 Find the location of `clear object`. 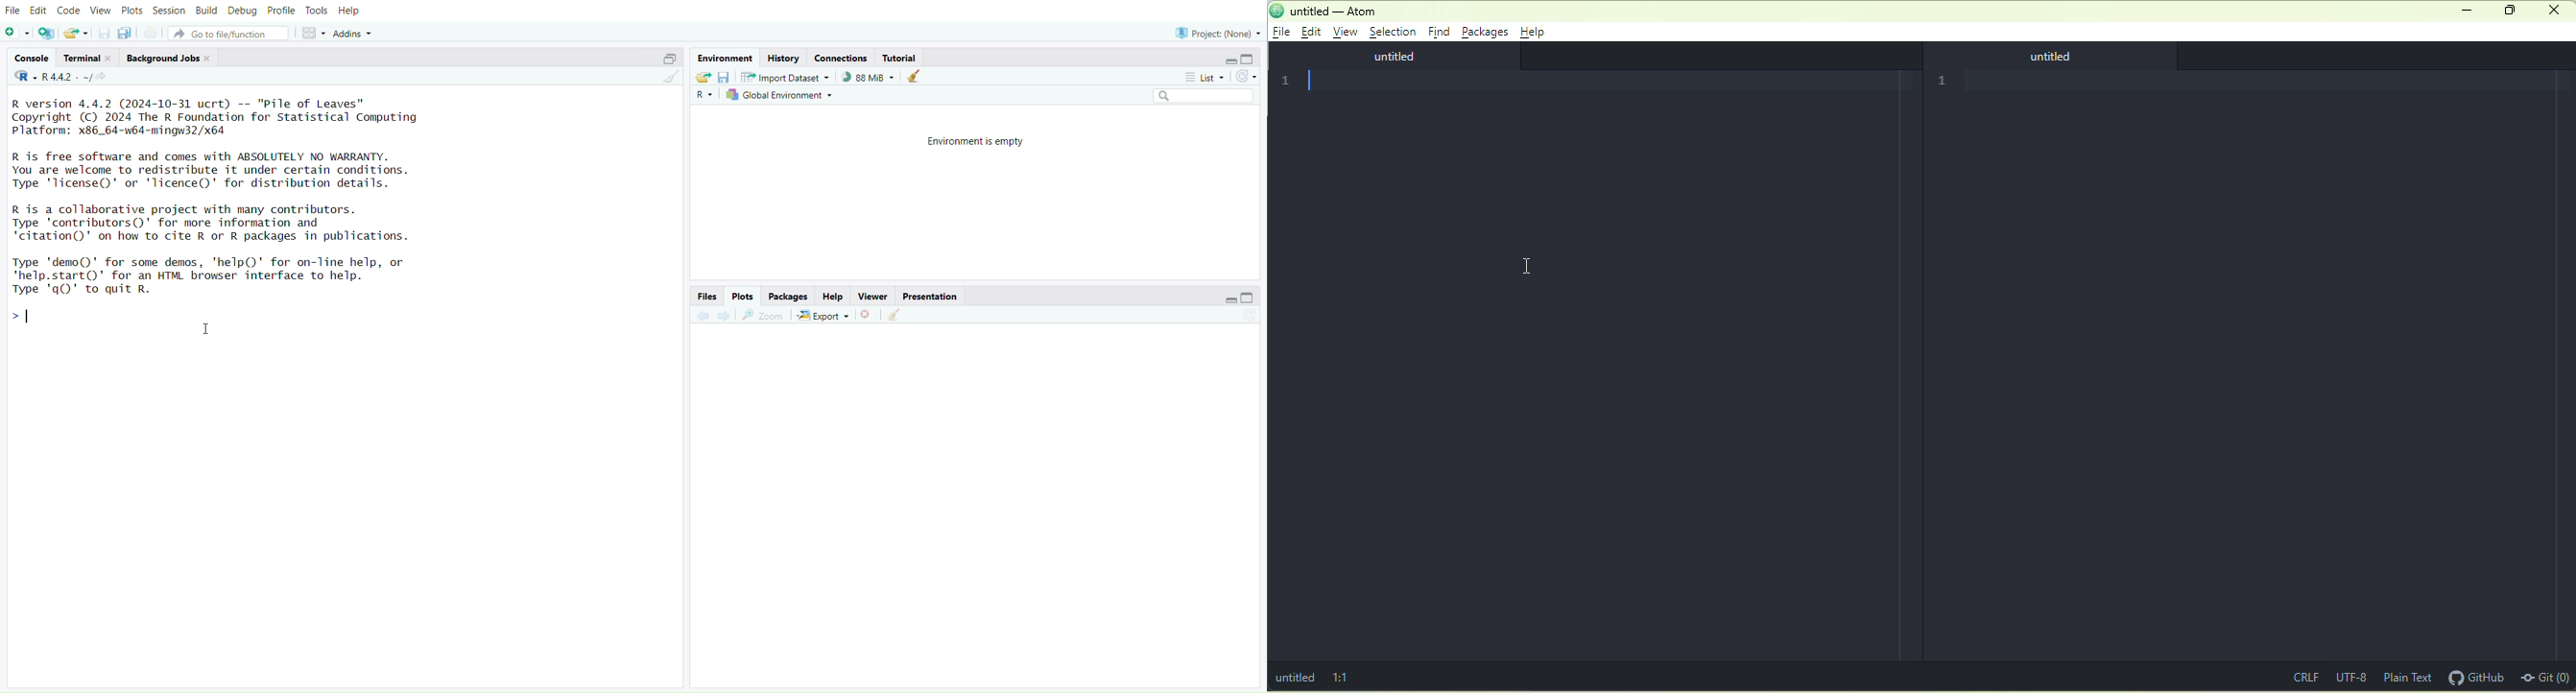

clear object is located at coordinates (914, 78).